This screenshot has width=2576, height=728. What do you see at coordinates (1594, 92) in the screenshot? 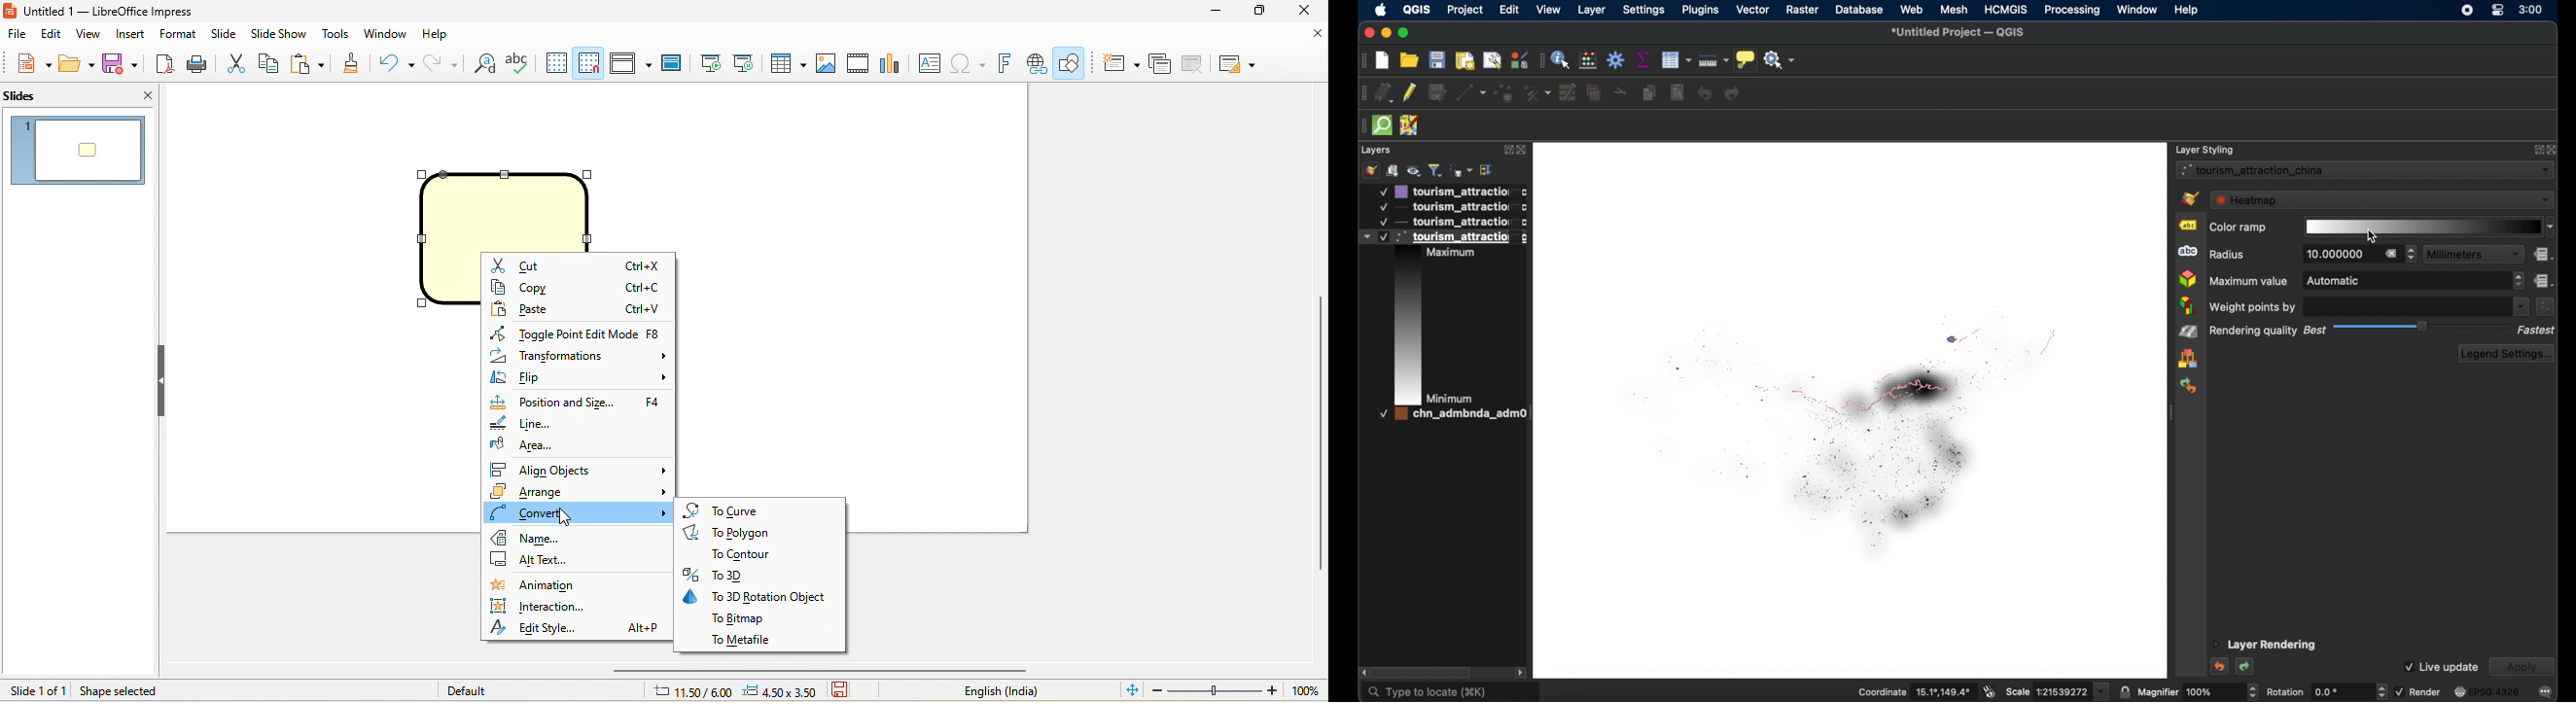
I see `delete selected` at bounding box center [1594, 92].